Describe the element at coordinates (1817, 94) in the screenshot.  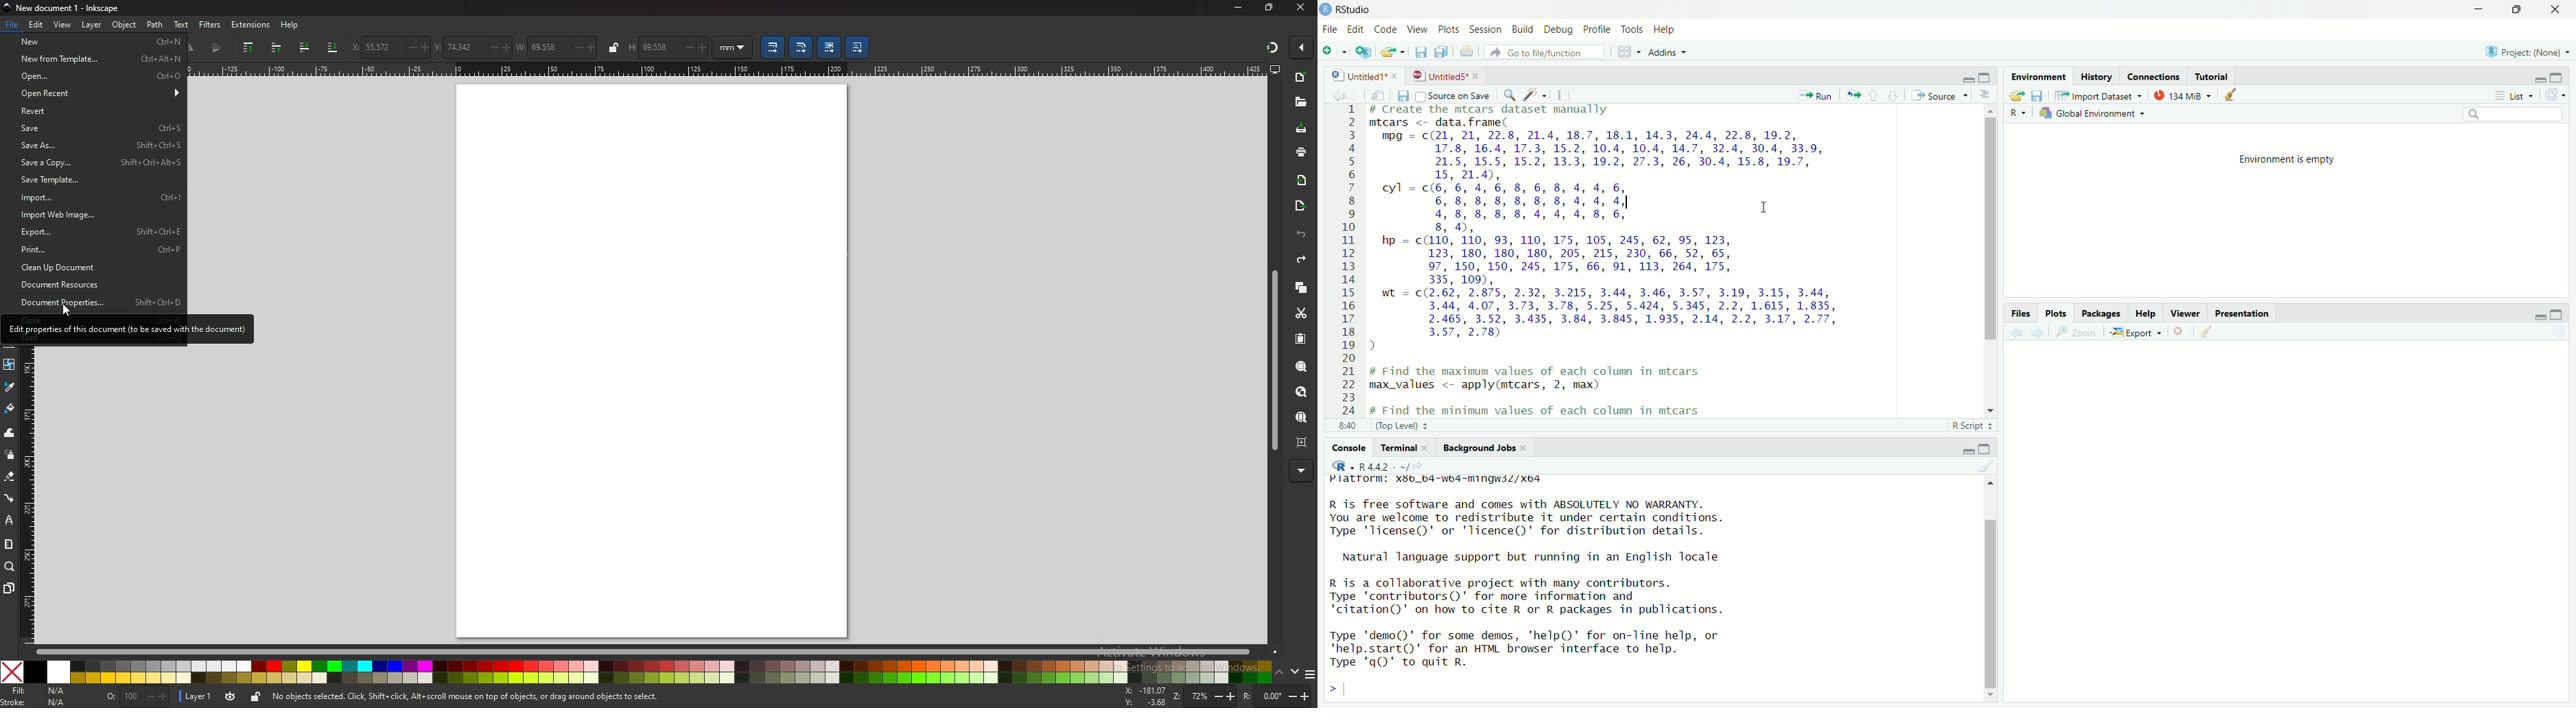
I see `Run` at that location.